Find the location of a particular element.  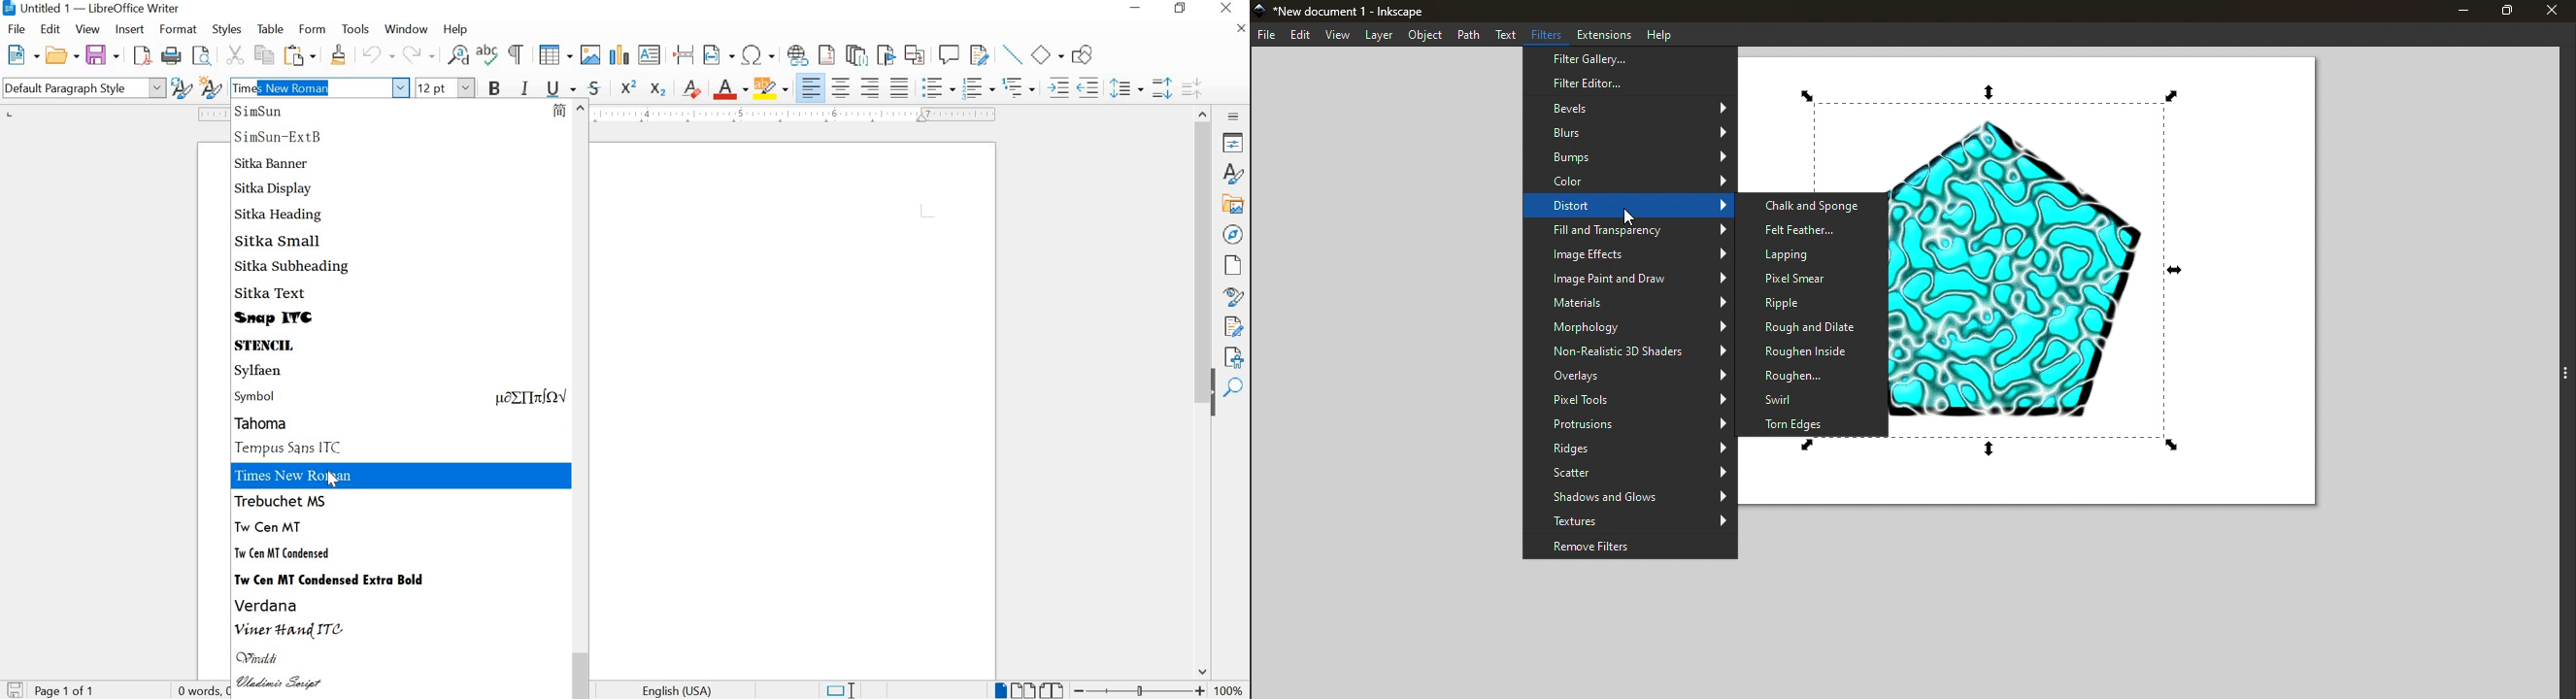

TIMES NEW ROMAN is located at coordinates (400, 476).